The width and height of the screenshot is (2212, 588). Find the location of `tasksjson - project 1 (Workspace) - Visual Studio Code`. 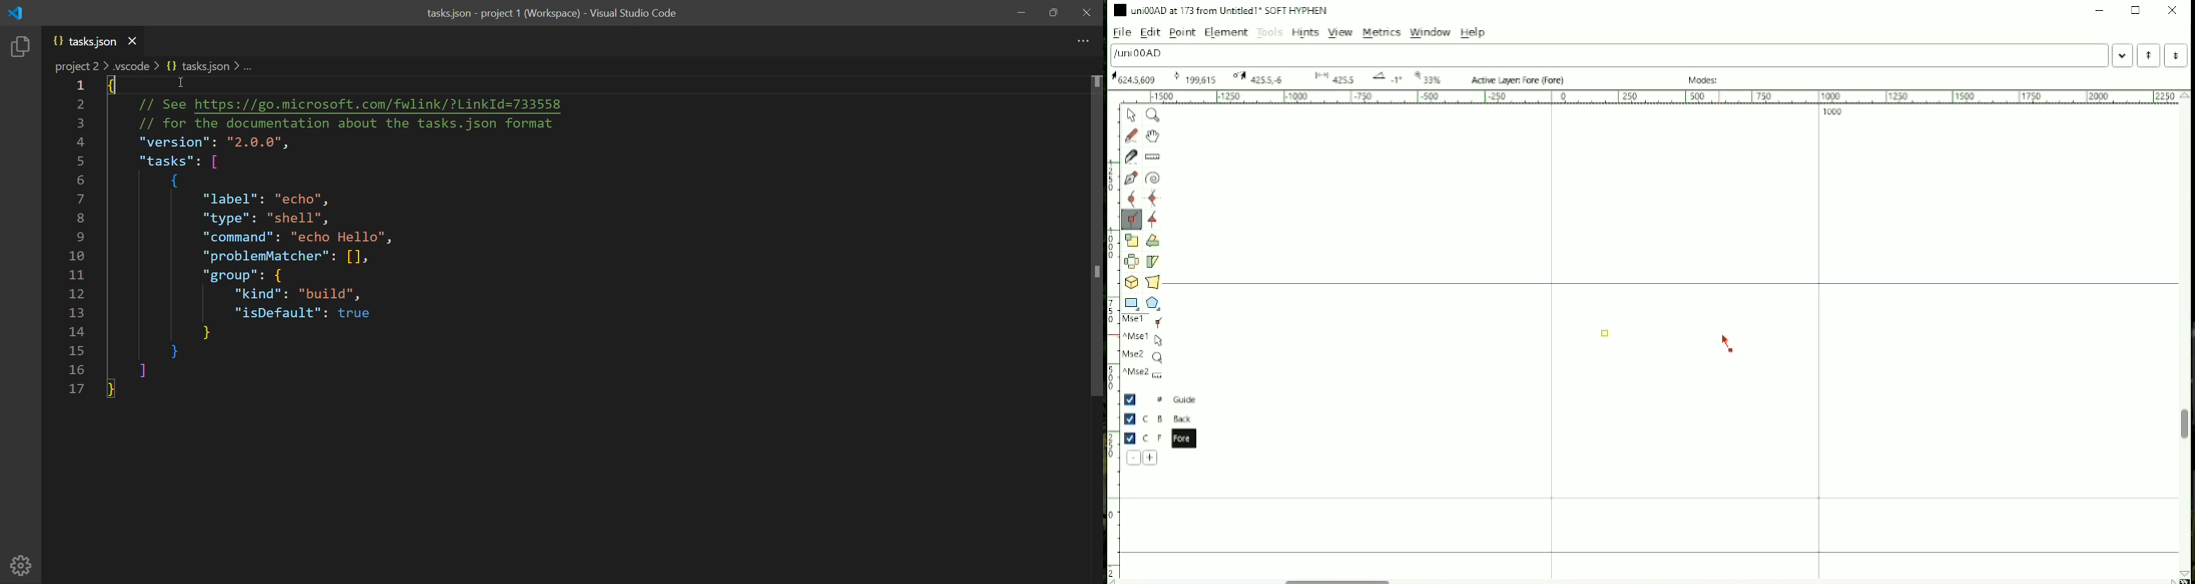

tasksjson - project 1 (Workspace) - Visual Studio Code is located at coordinates (552, 16).